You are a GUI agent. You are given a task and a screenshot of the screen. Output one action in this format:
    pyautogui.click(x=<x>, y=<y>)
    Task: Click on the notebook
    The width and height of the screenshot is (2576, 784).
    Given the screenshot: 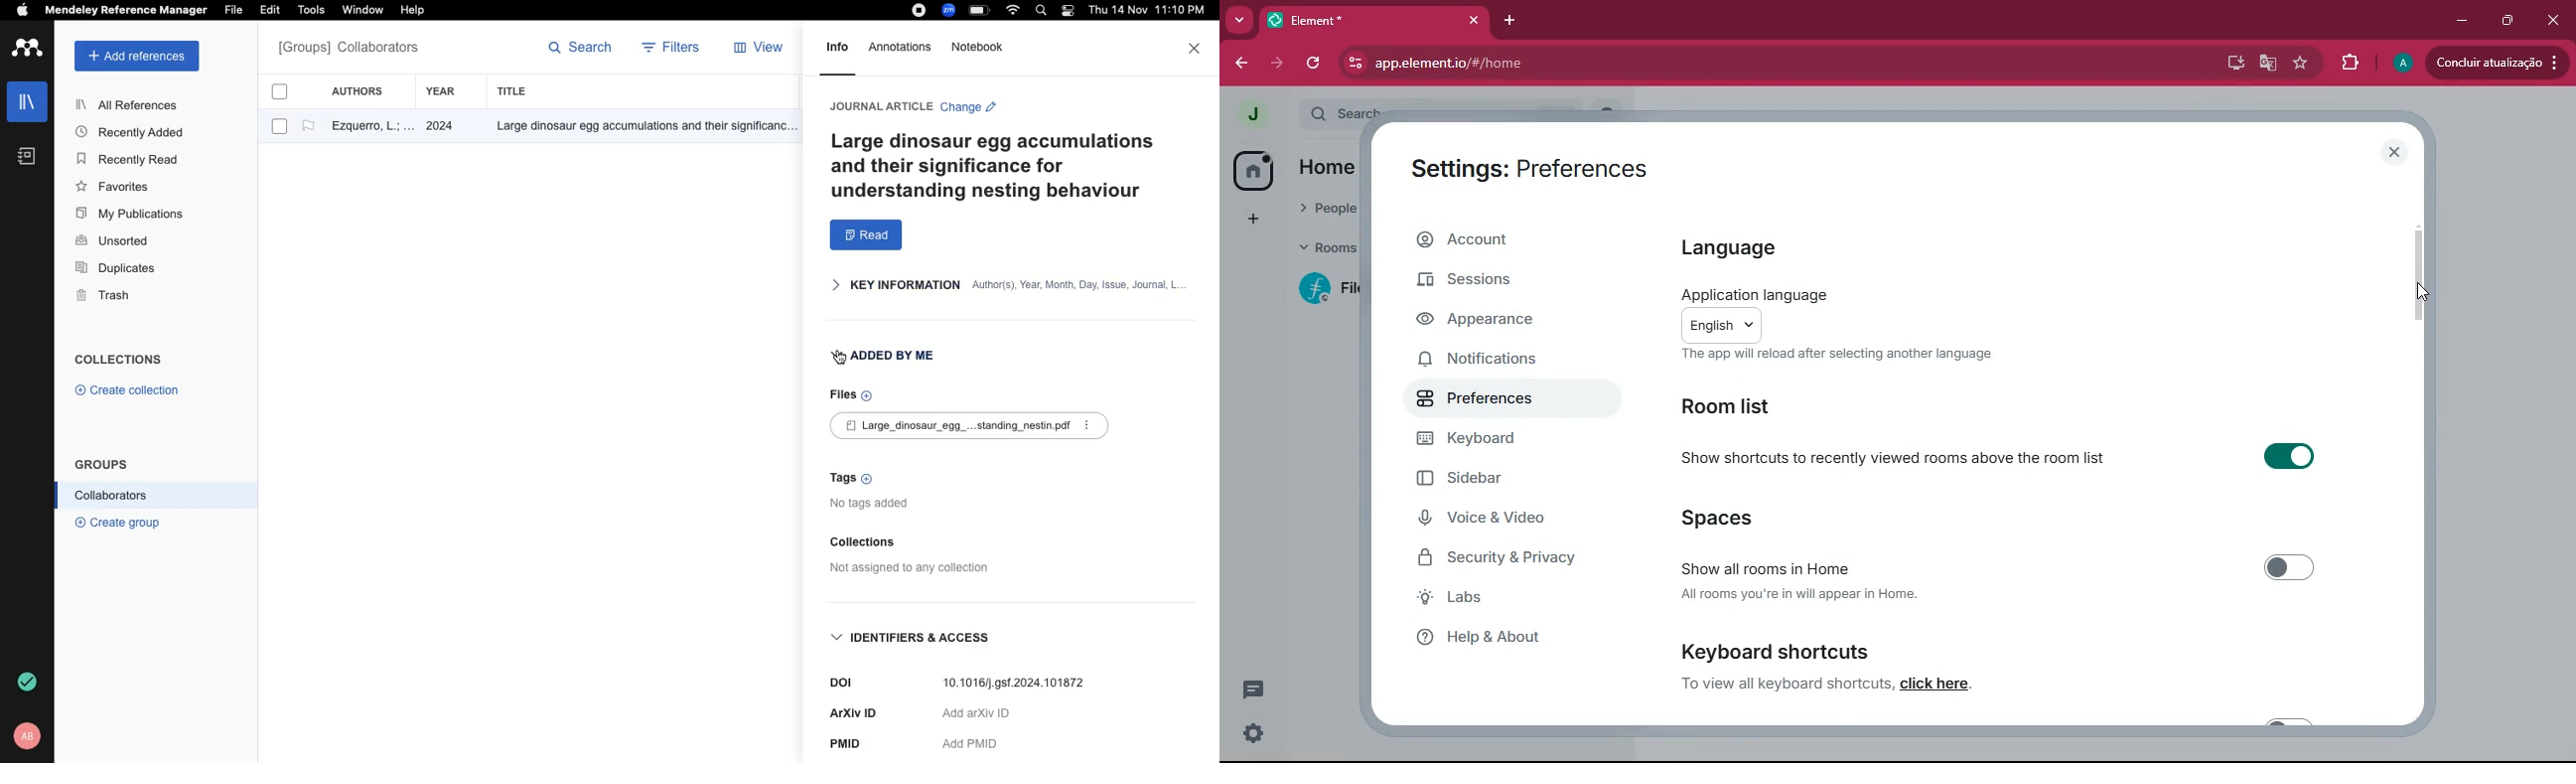 What is the action you would take?
    pyautogui.click(x=27, y=156)
    